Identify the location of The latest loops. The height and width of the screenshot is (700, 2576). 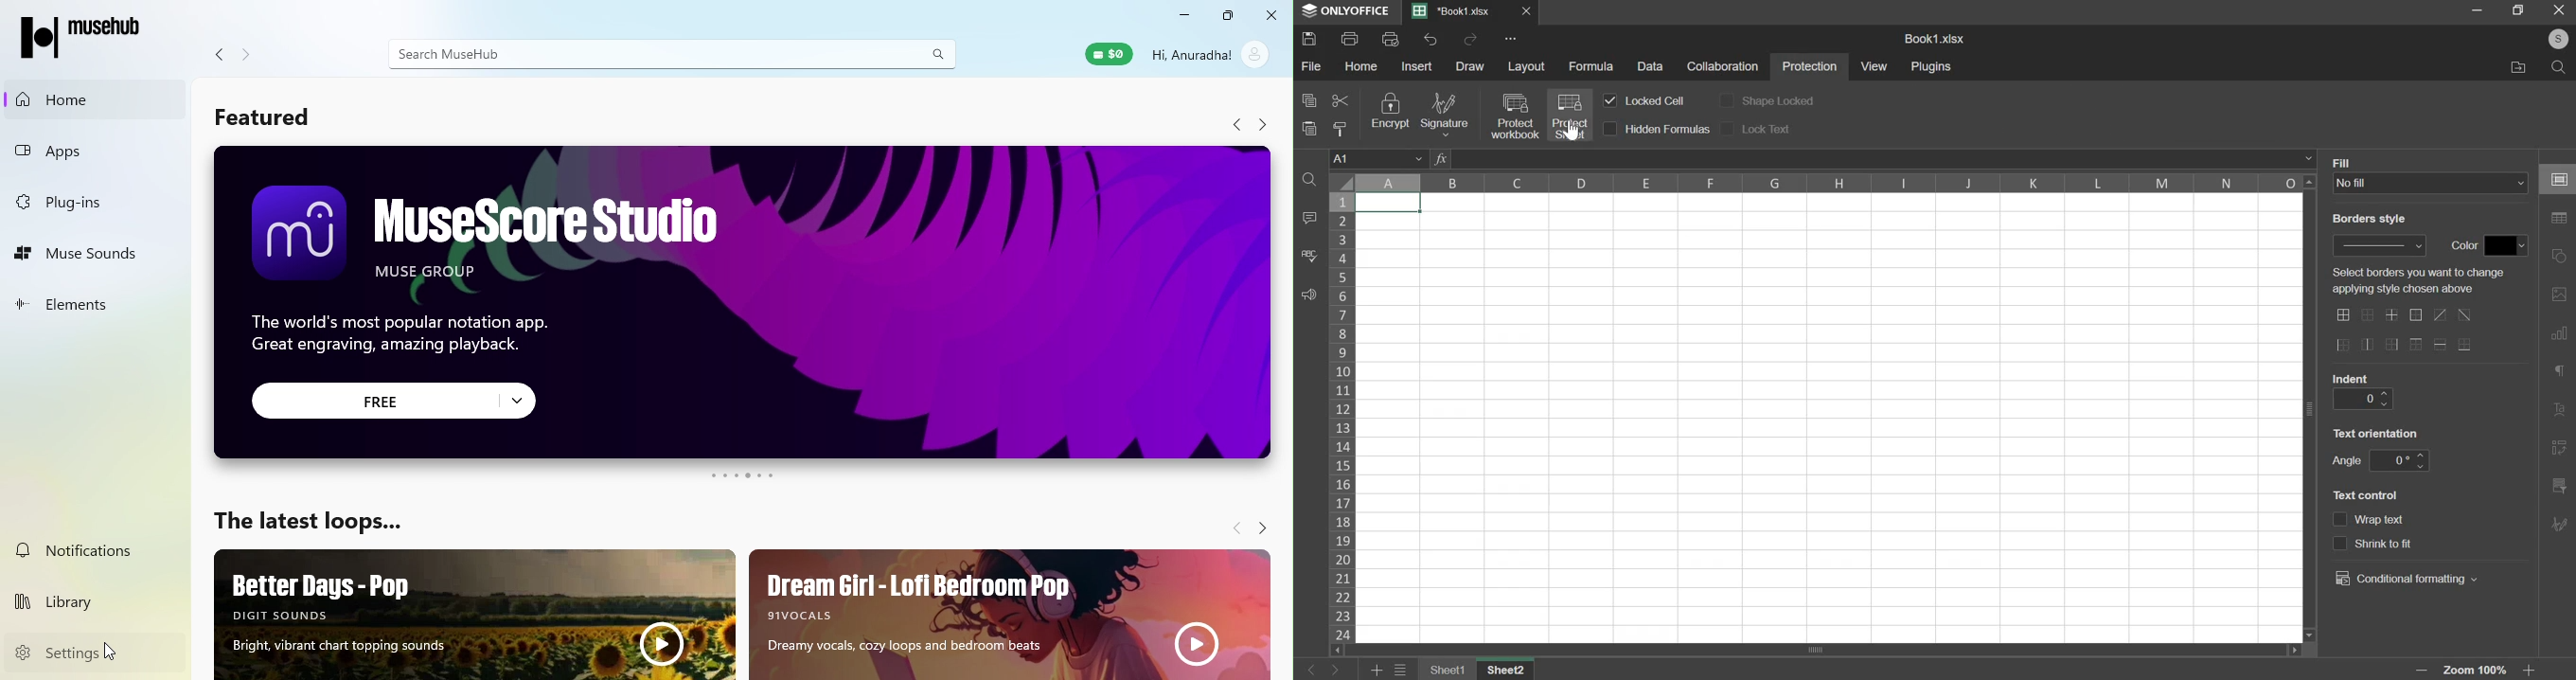
(313, 519).